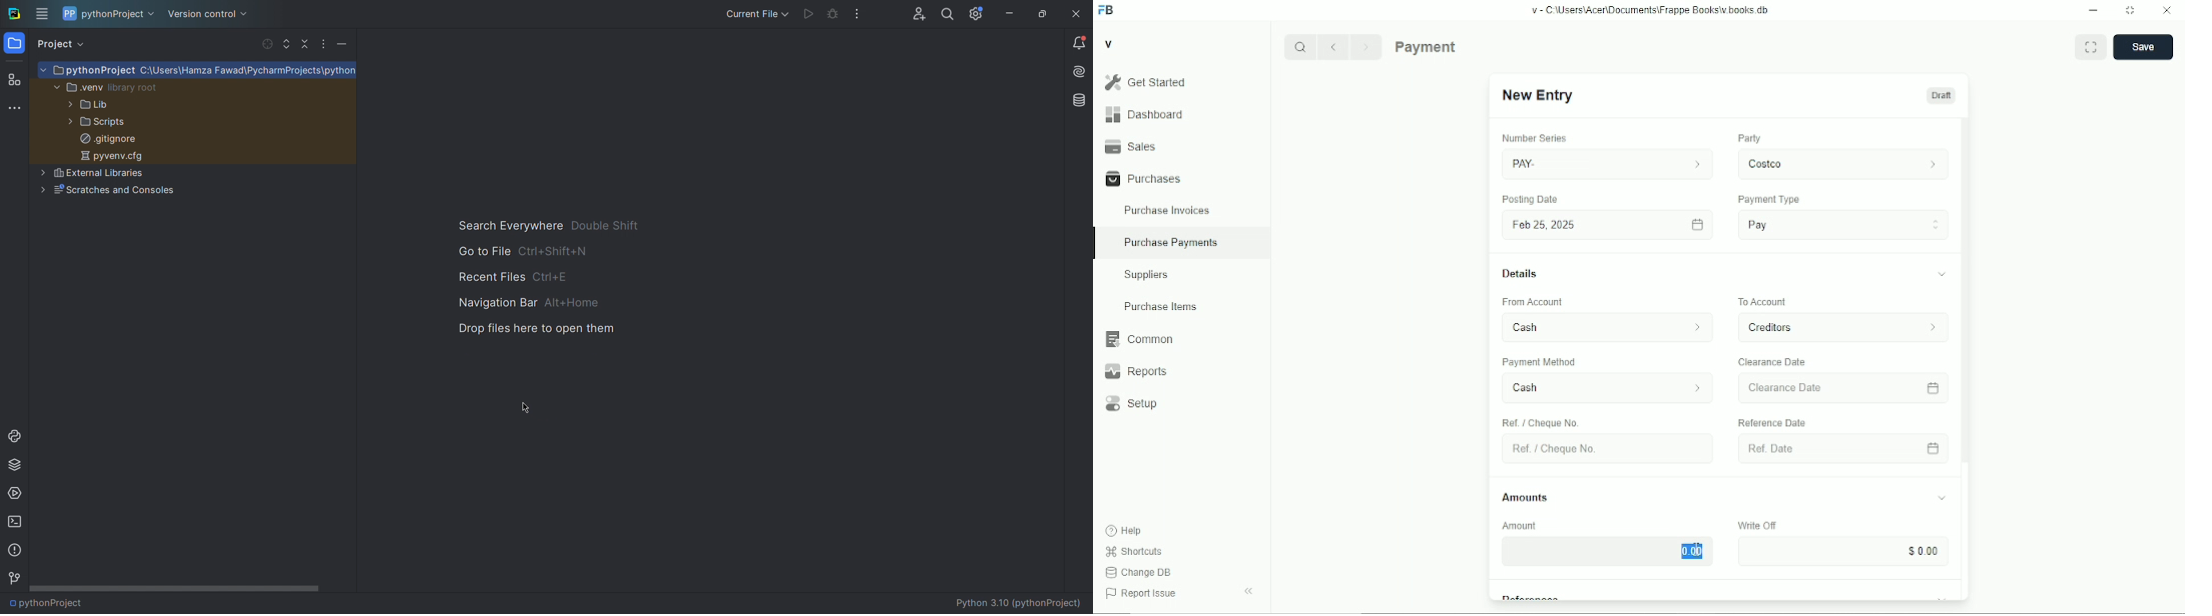 This screenshot has width=2212, height=616. What do you see at coordinates (1964, 293) in the screenshot?
I see `vertical scrollbar` at bounding box center [1964, 293].